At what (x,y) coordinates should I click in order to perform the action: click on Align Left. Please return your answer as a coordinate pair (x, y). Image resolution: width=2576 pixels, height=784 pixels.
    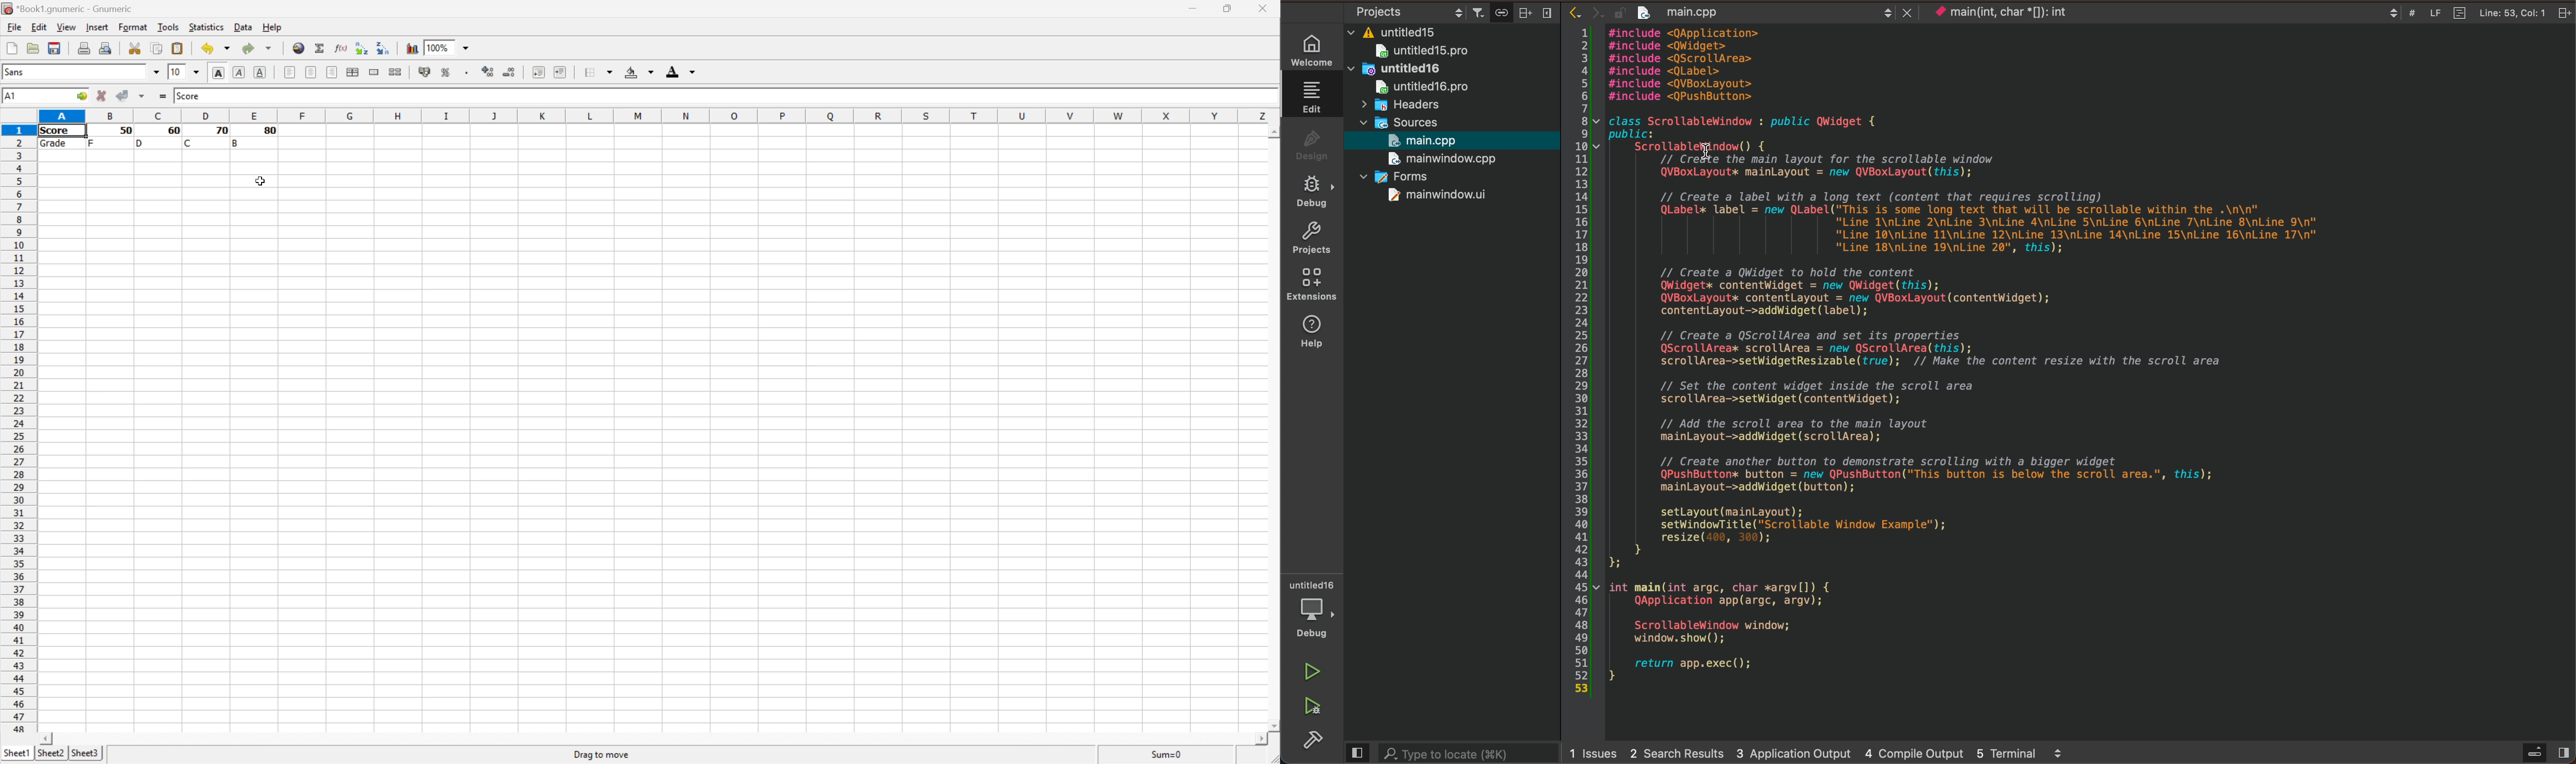
    Looking at the image, I should click on (215, 72).